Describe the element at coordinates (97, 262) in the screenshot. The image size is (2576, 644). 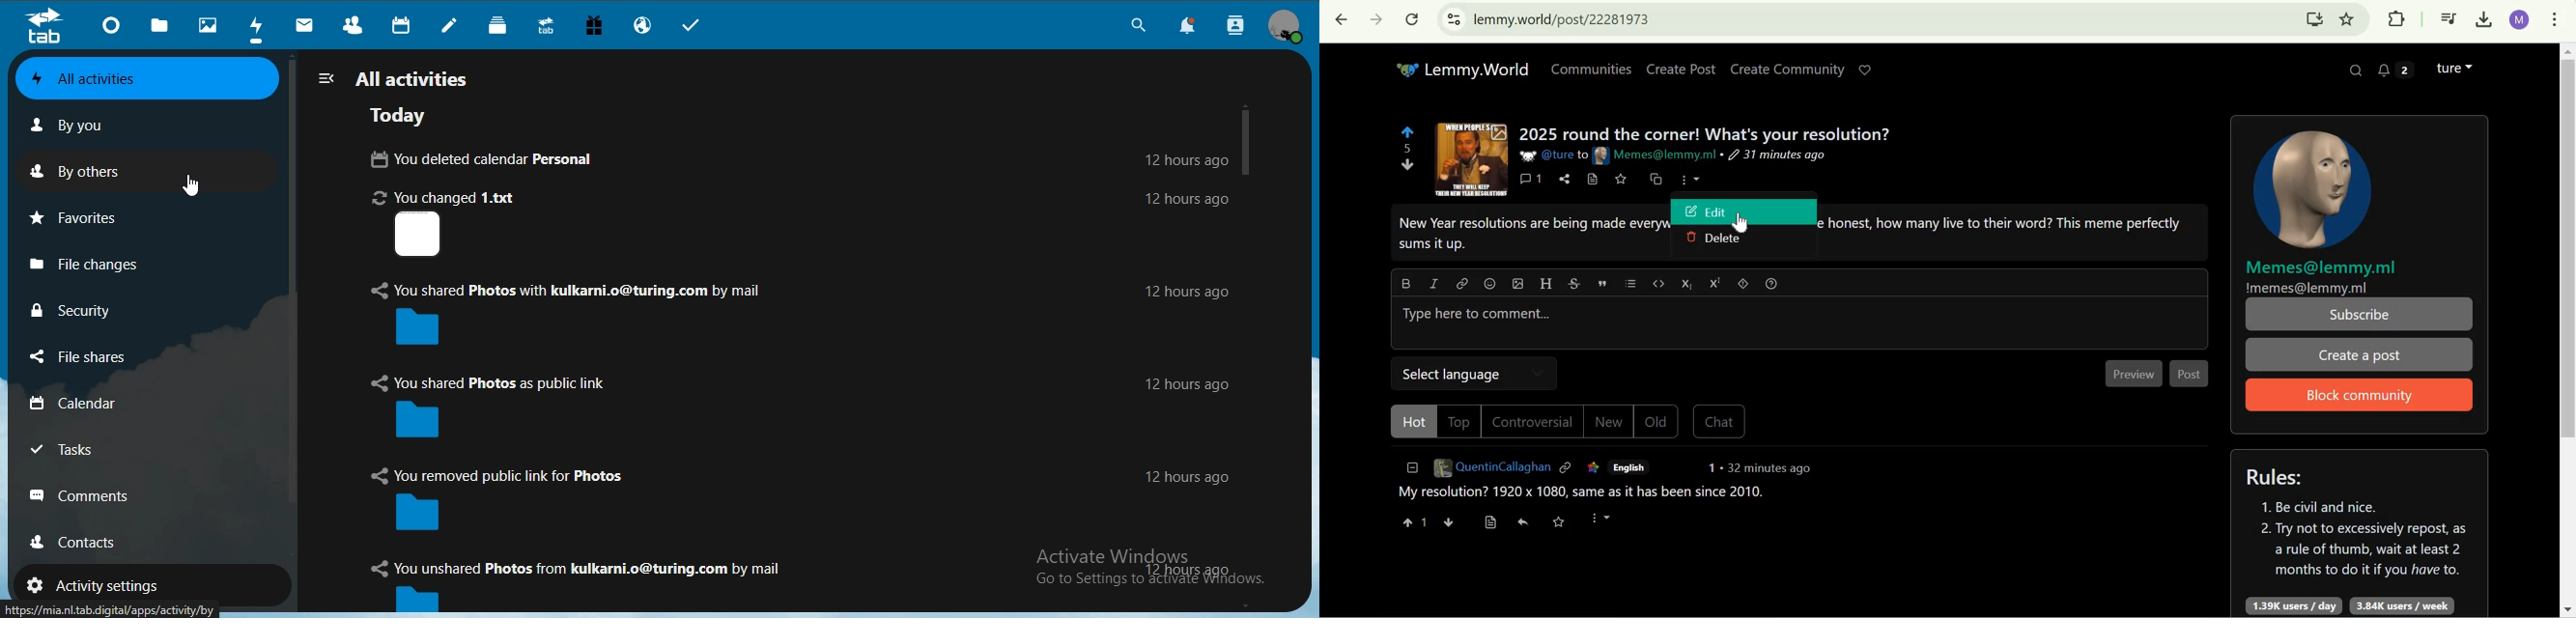
I see `file changes` at that location.